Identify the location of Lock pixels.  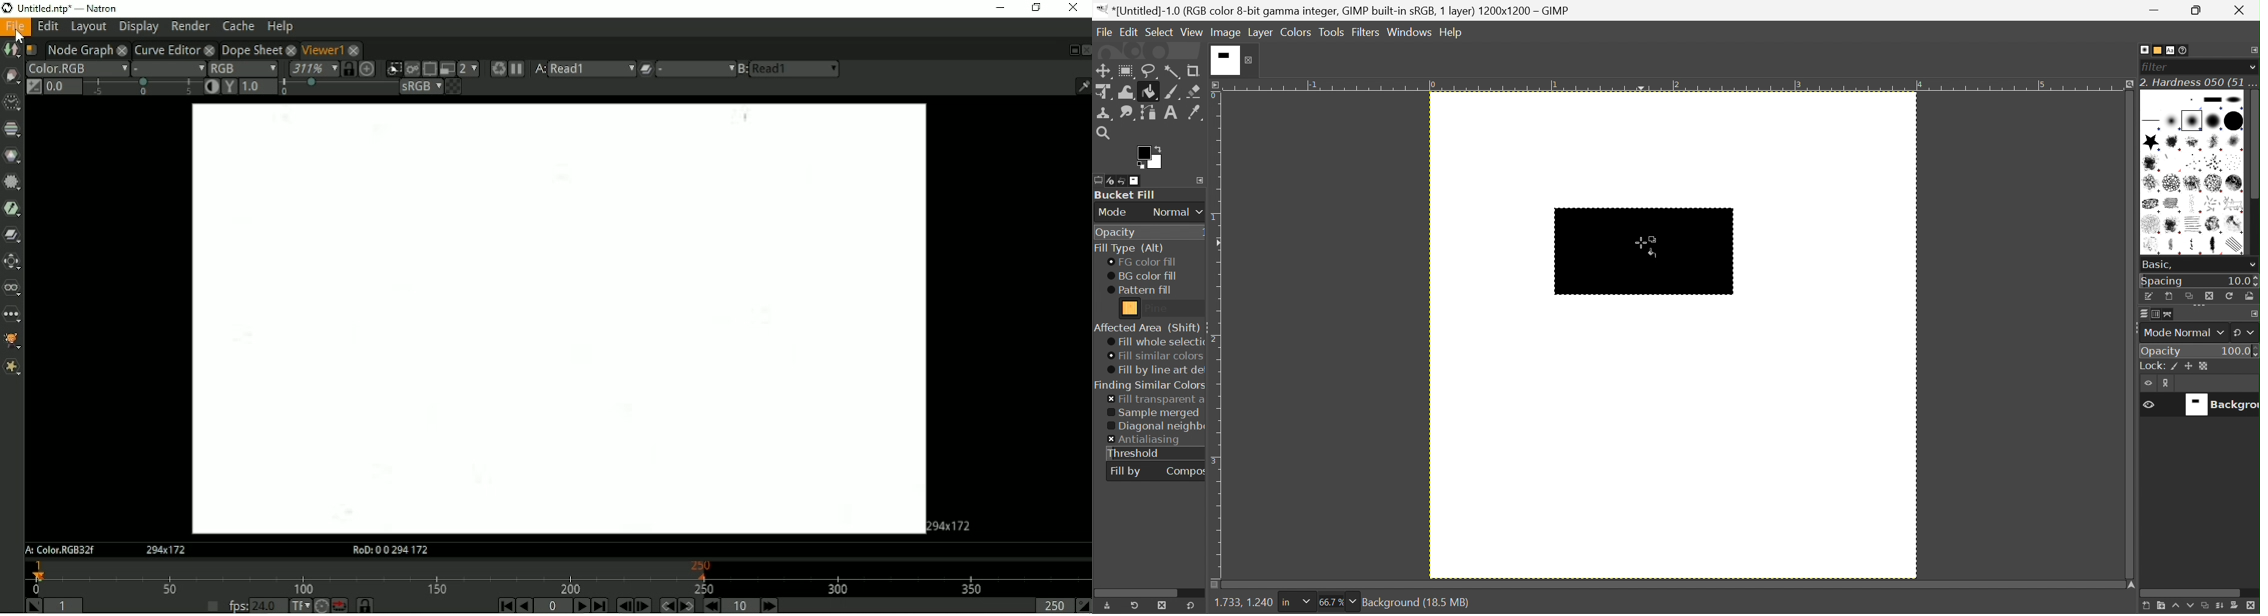
(2177, 367).